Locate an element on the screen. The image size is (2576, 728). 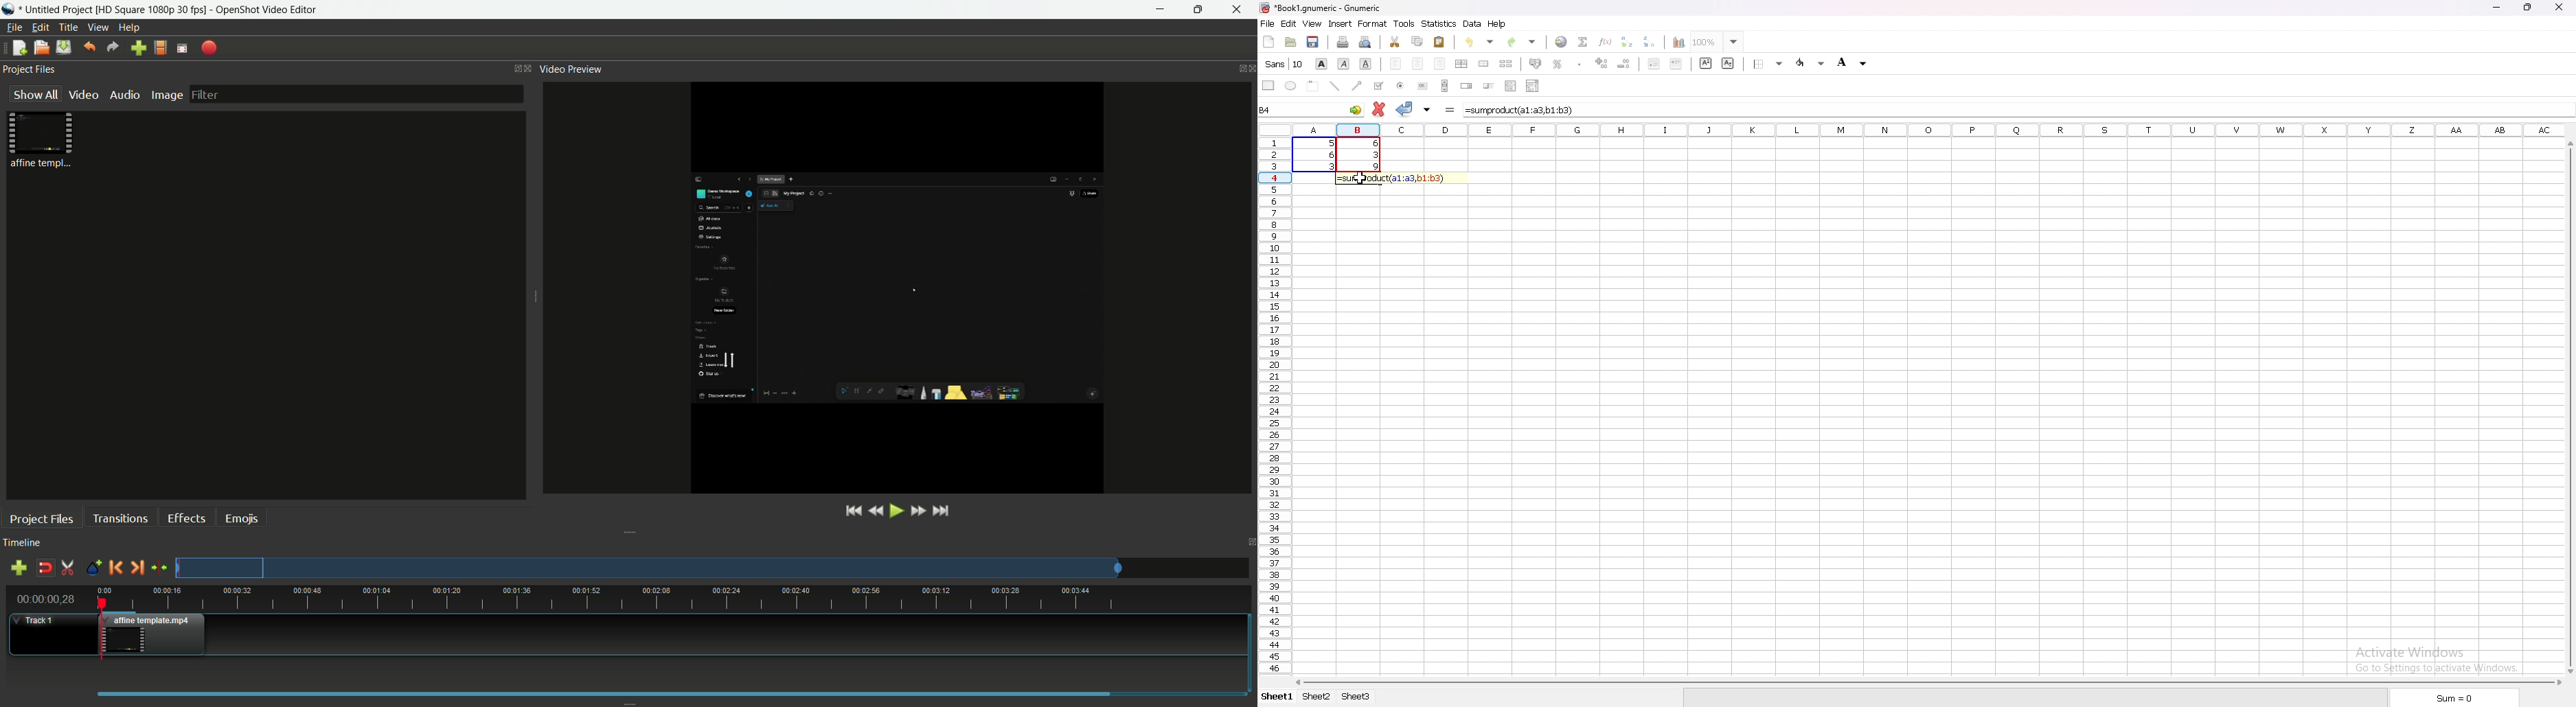
radio button is located at coordinates (1401, 86).